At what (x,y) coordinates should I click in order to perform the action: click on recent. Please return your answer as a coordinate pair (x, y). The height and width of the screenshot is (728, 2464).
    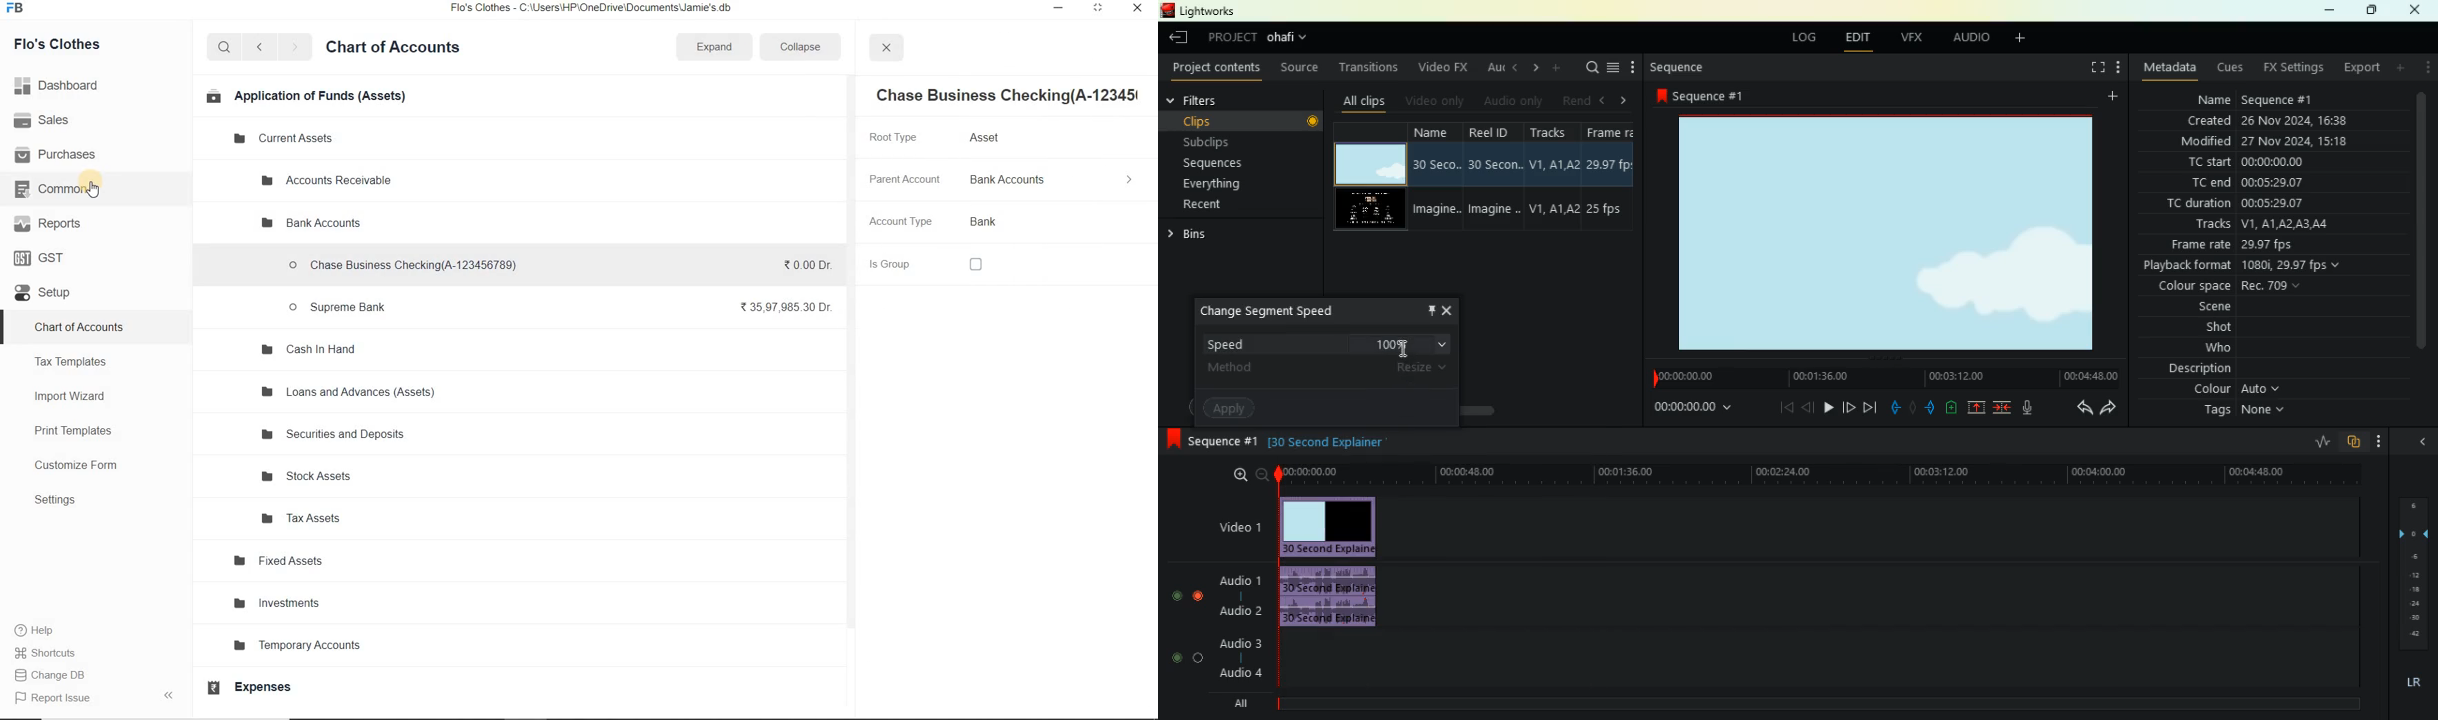
    Looking at the image, I should click on (1219, 204).